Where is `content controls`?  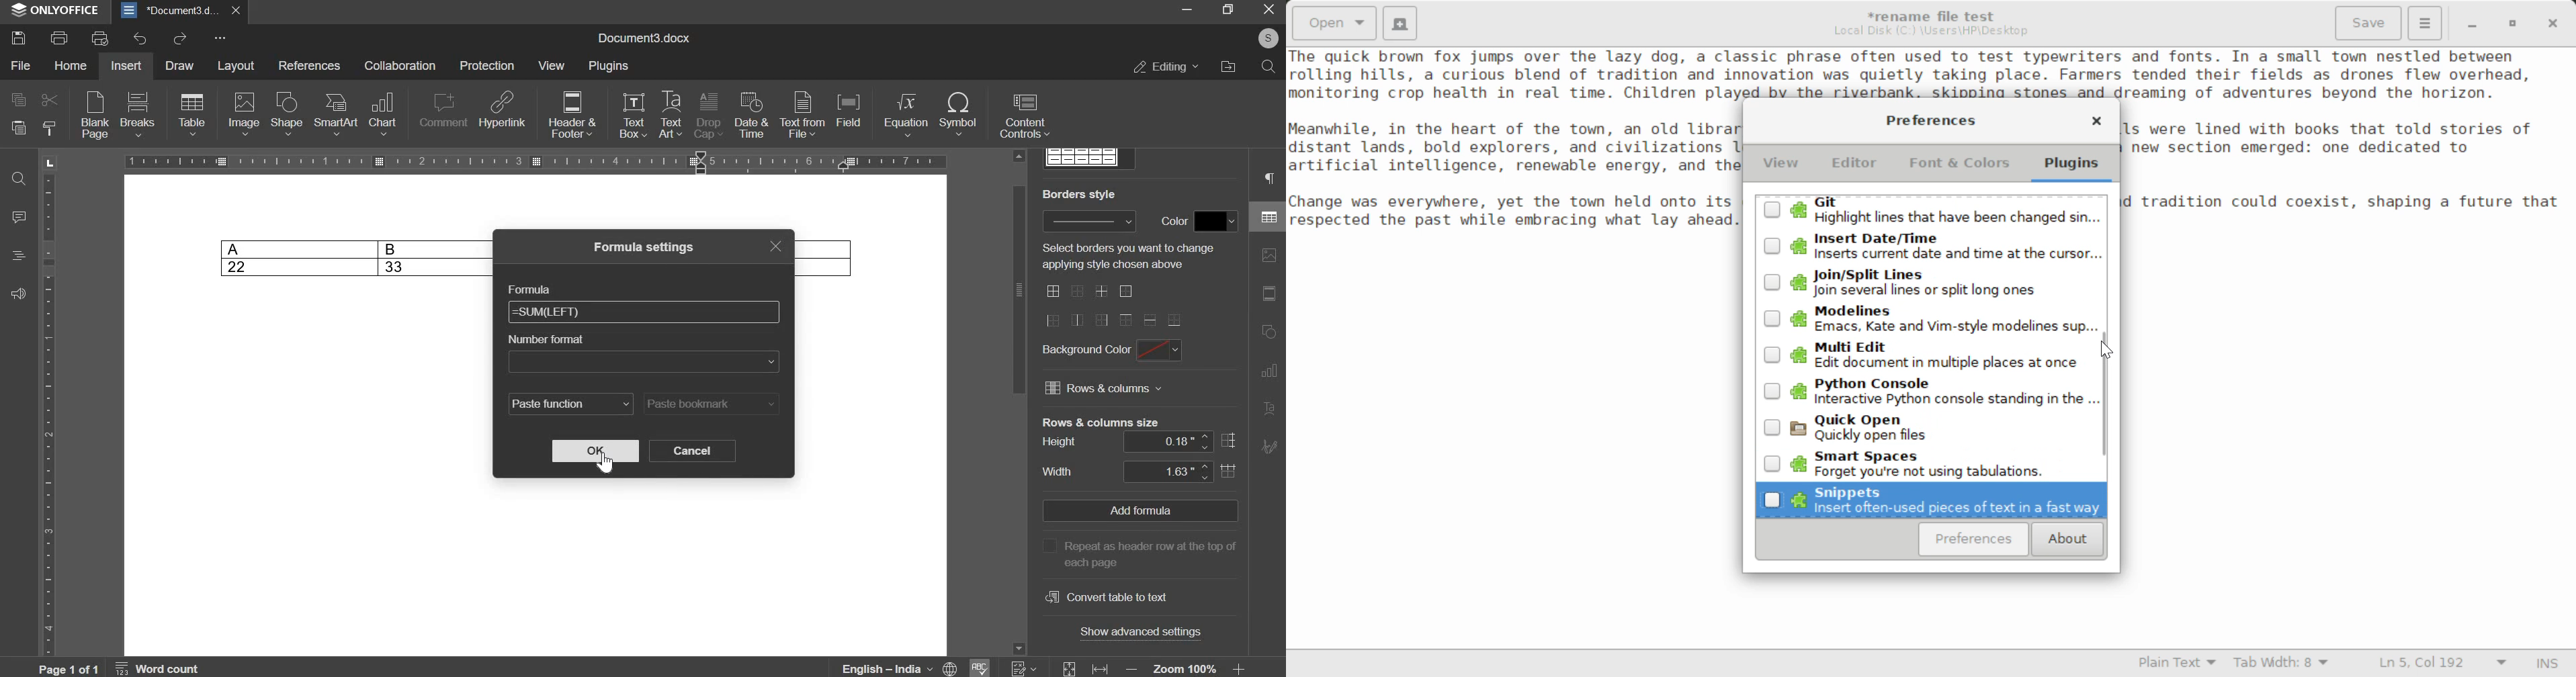
content controls is located at coordinates (1024, 117).